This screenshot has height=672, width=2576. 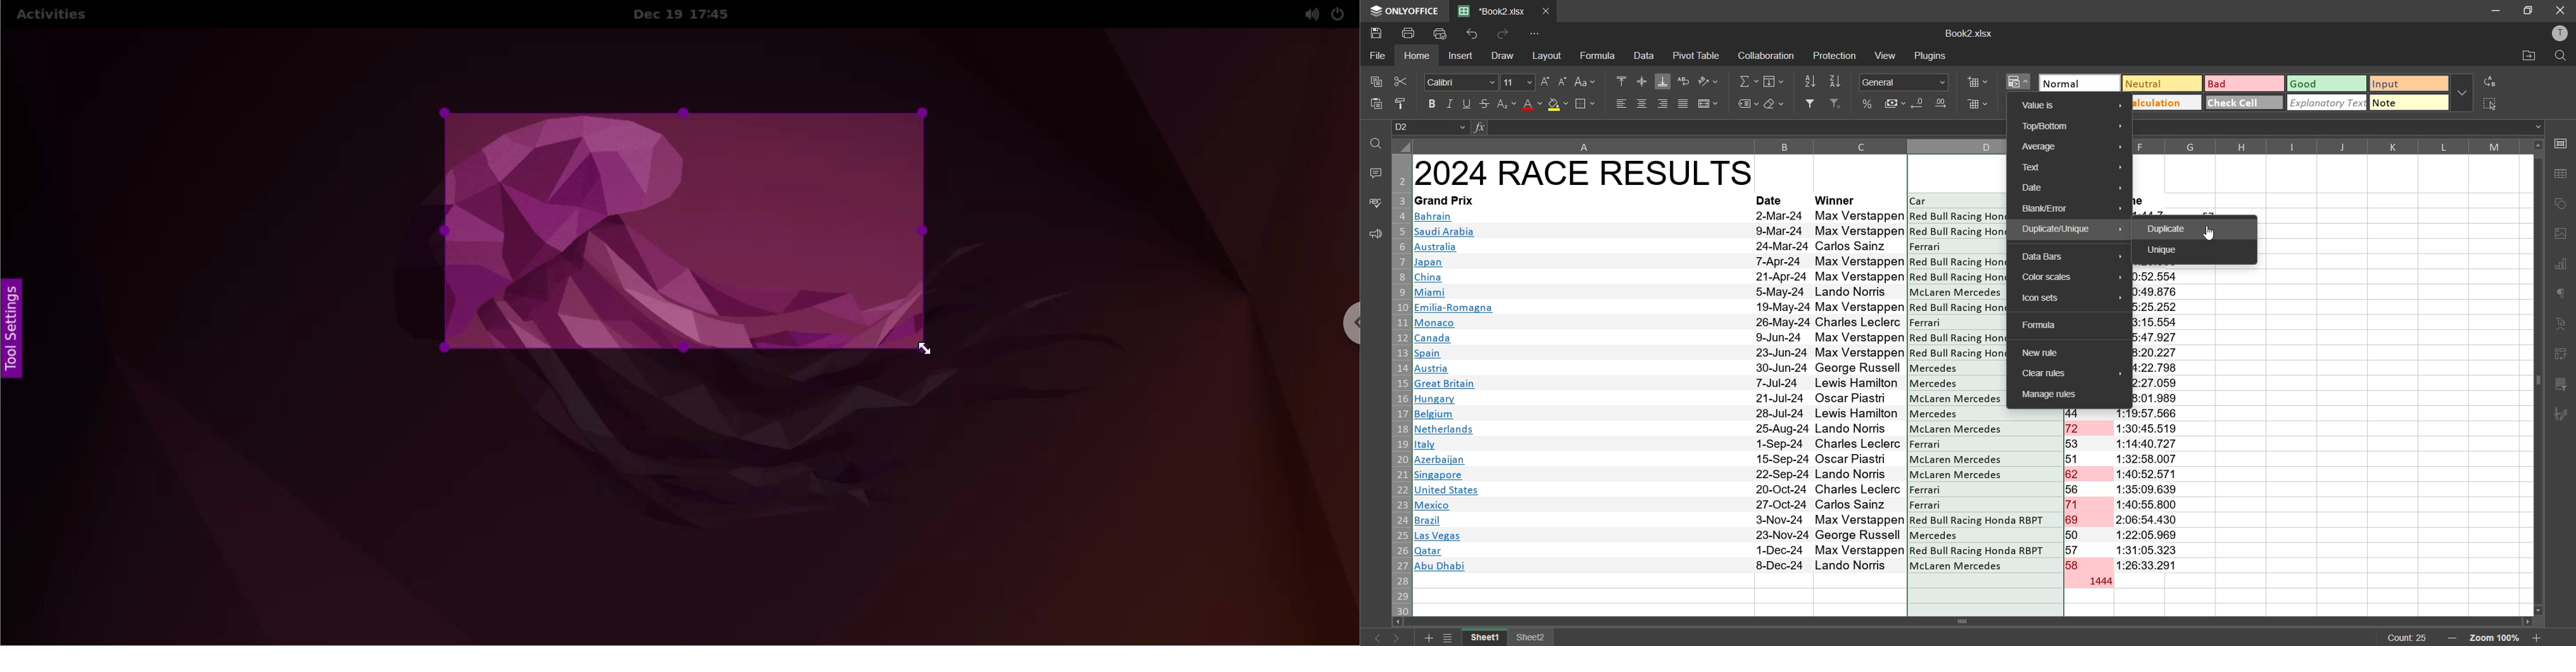 I want to click on sheet  name, so click(x=1531, y=638).